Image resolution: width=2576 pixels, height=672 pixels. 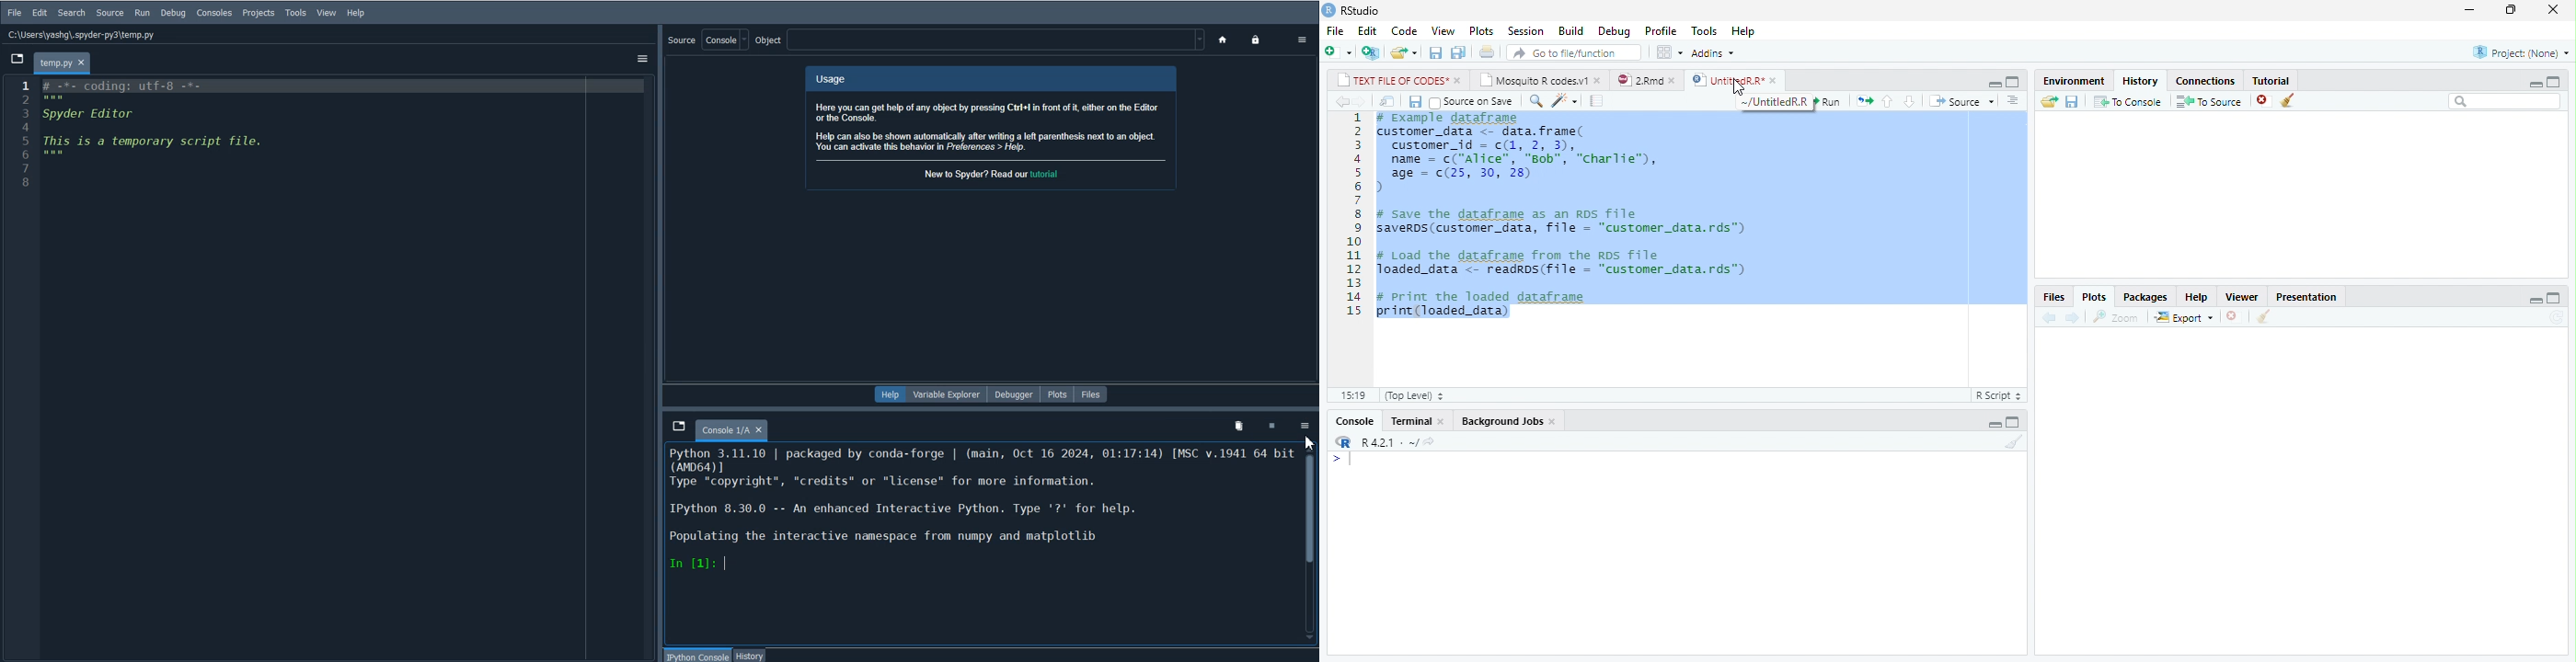 What do you see at coordinates (1963, 102) in the screenshot?
I see `Source` at bounding box center [1963, 102].